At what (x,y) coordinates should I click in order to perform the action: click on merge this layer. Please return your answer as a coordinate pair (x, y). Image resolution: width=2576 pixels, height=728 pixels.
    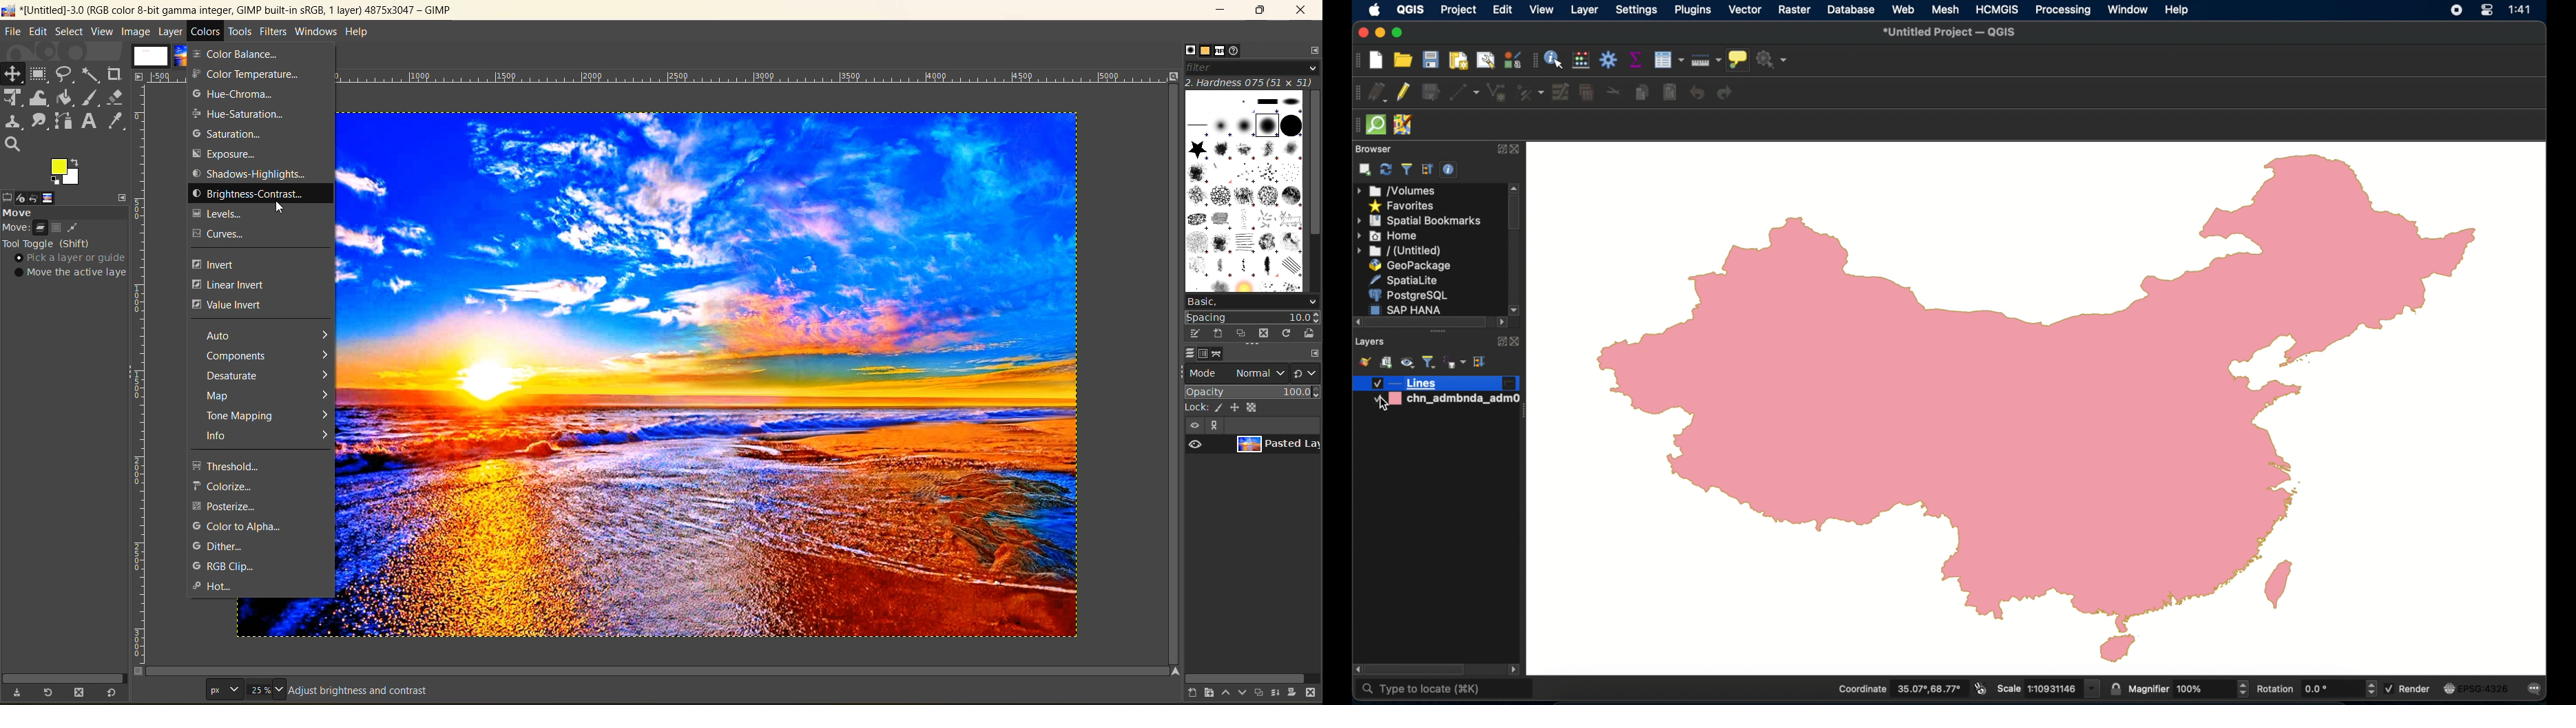
    Looking at the image, I should click on (1281, 695).